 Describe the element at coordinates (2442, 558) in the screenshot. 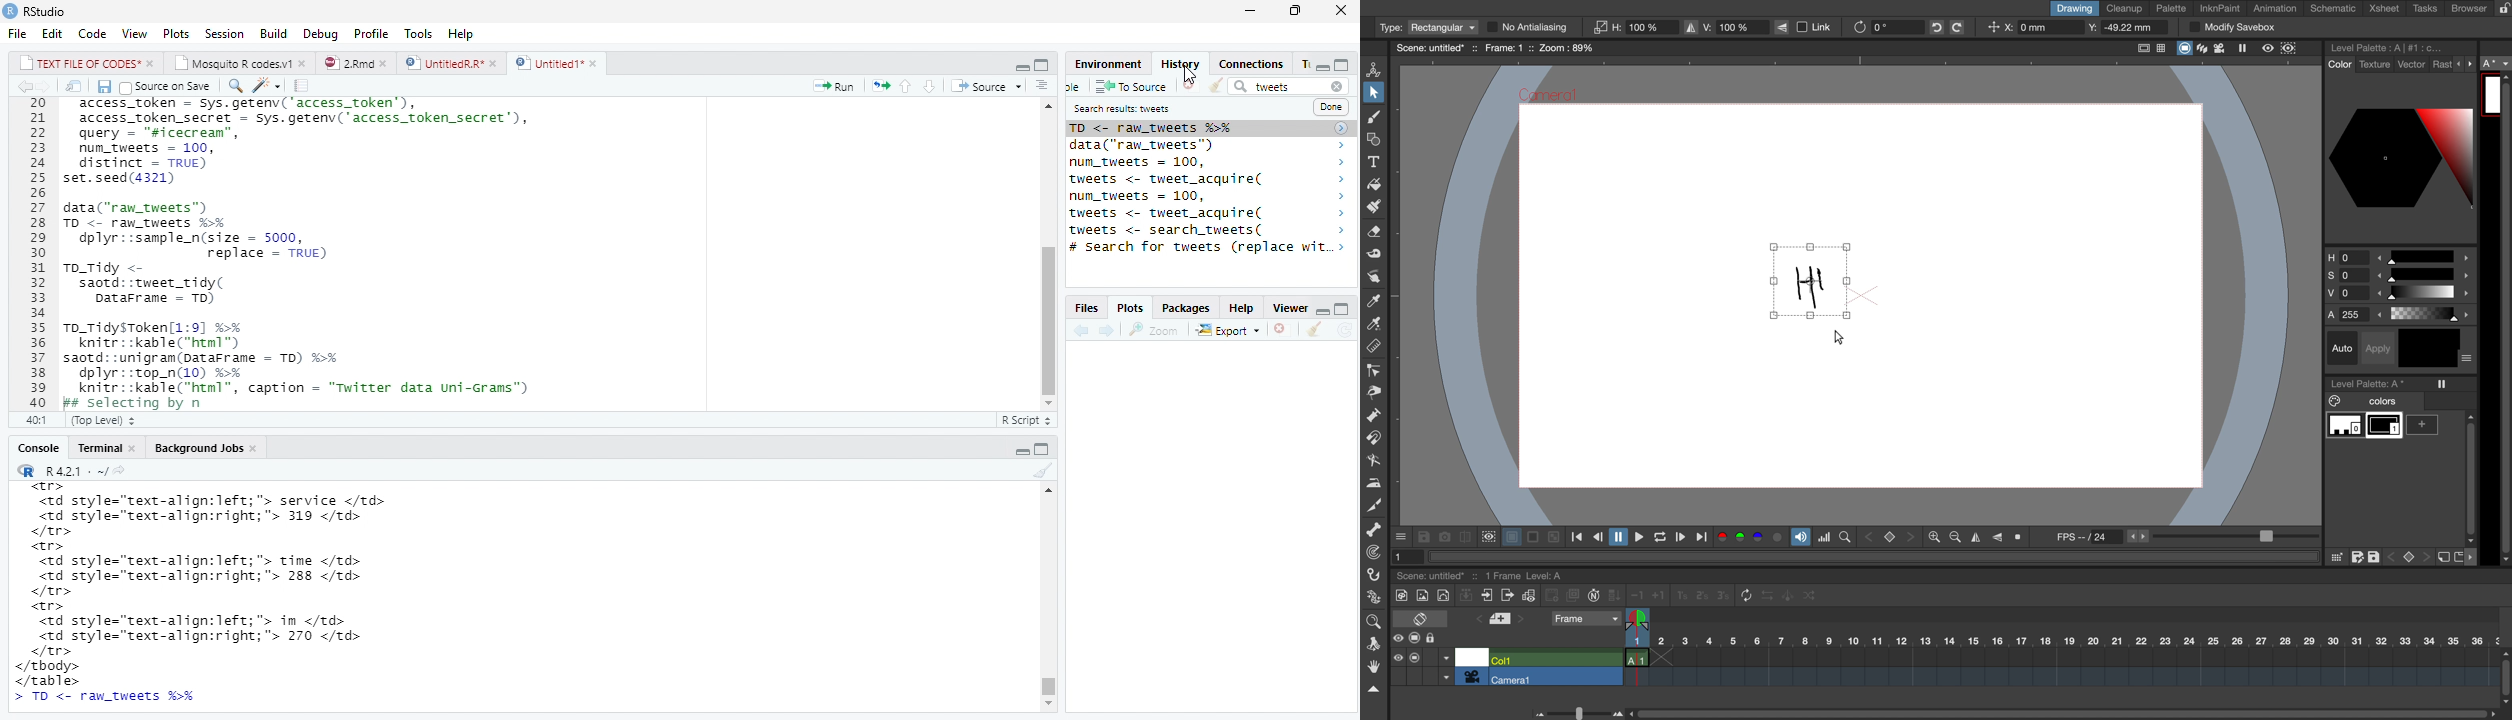

I see `new style` at that location.